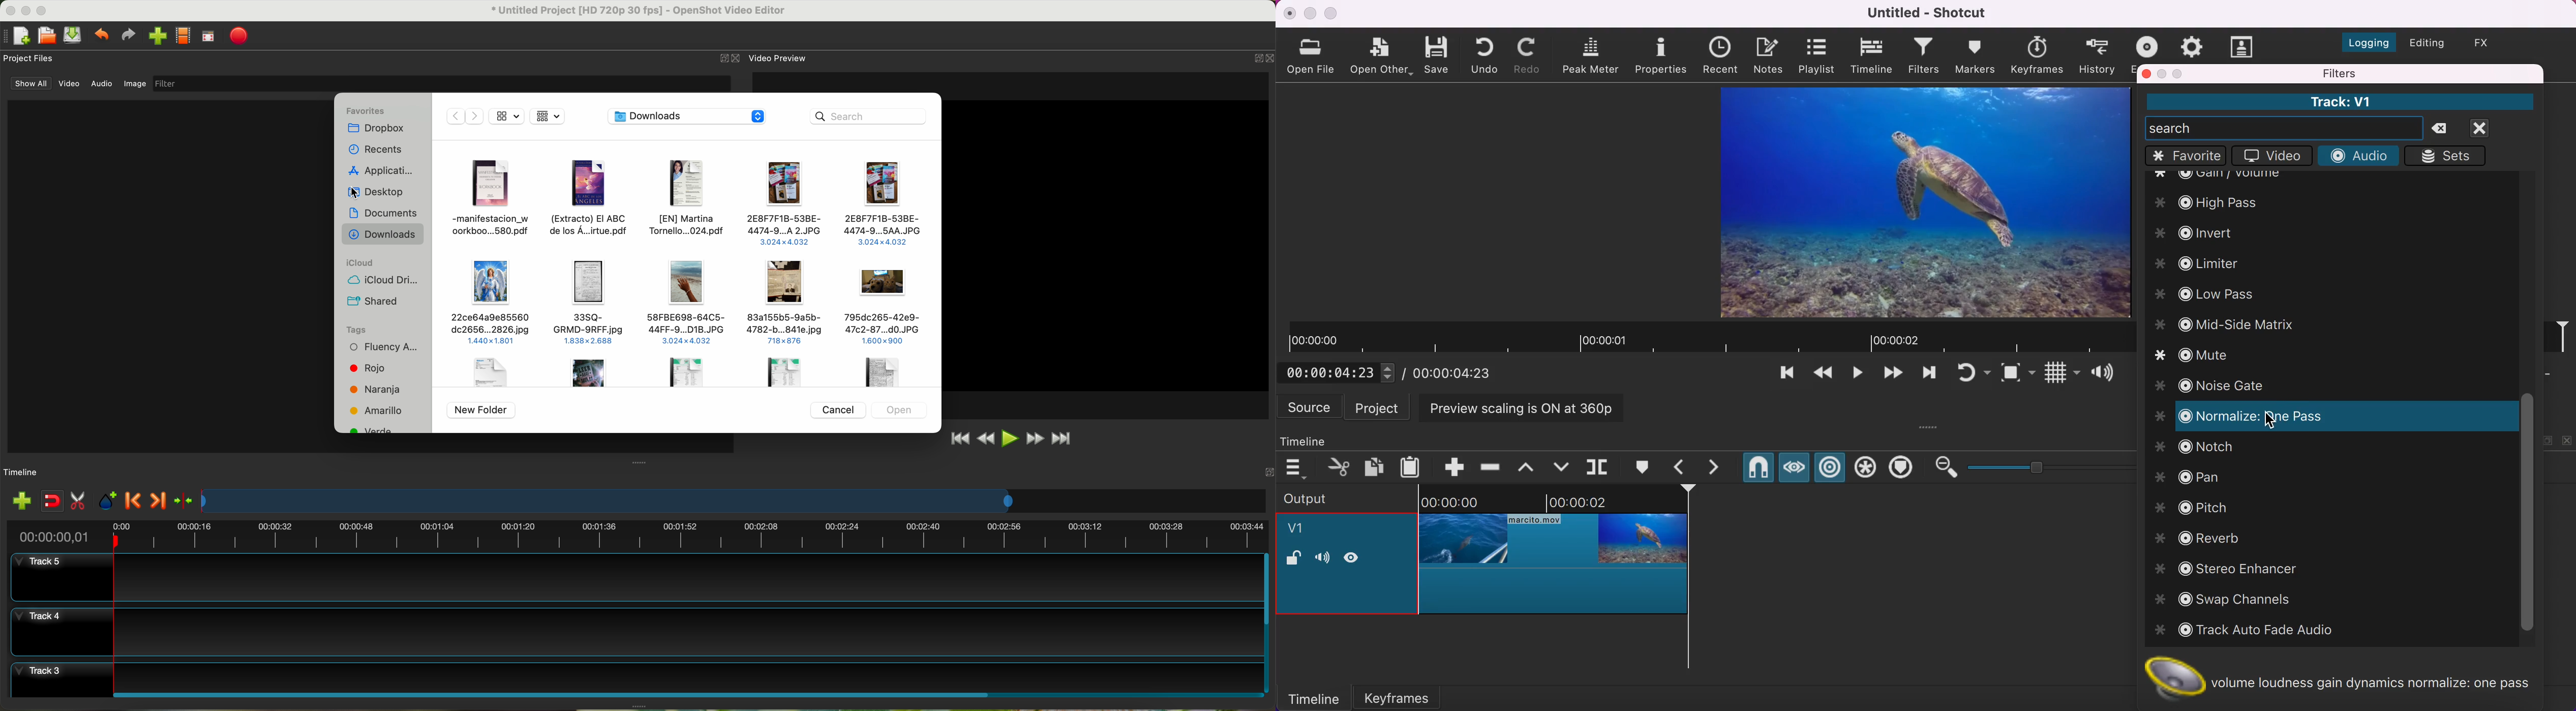 The width and height of the screenshot is (2576, 728). I want to click on skip to the previous point, so click(1783, 375).